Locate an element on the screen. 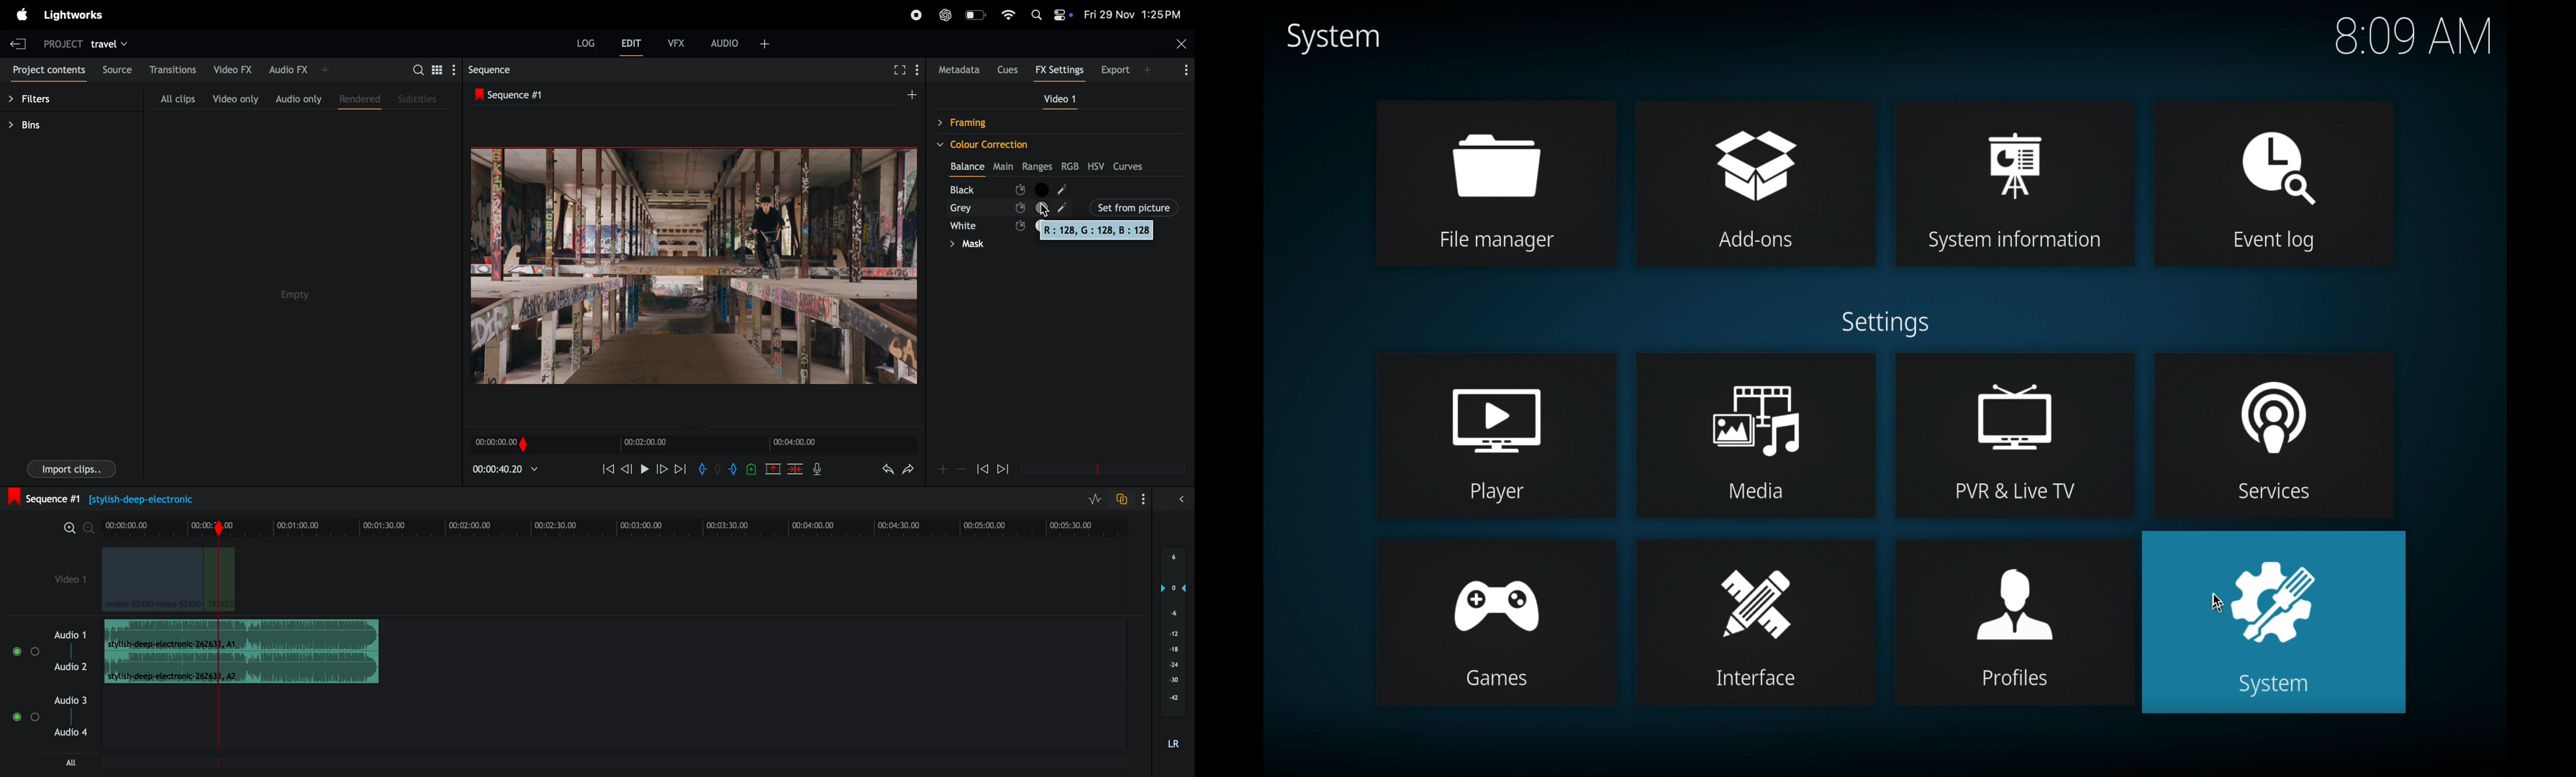  tofggle audio track is located at coordinates (1121, 499).